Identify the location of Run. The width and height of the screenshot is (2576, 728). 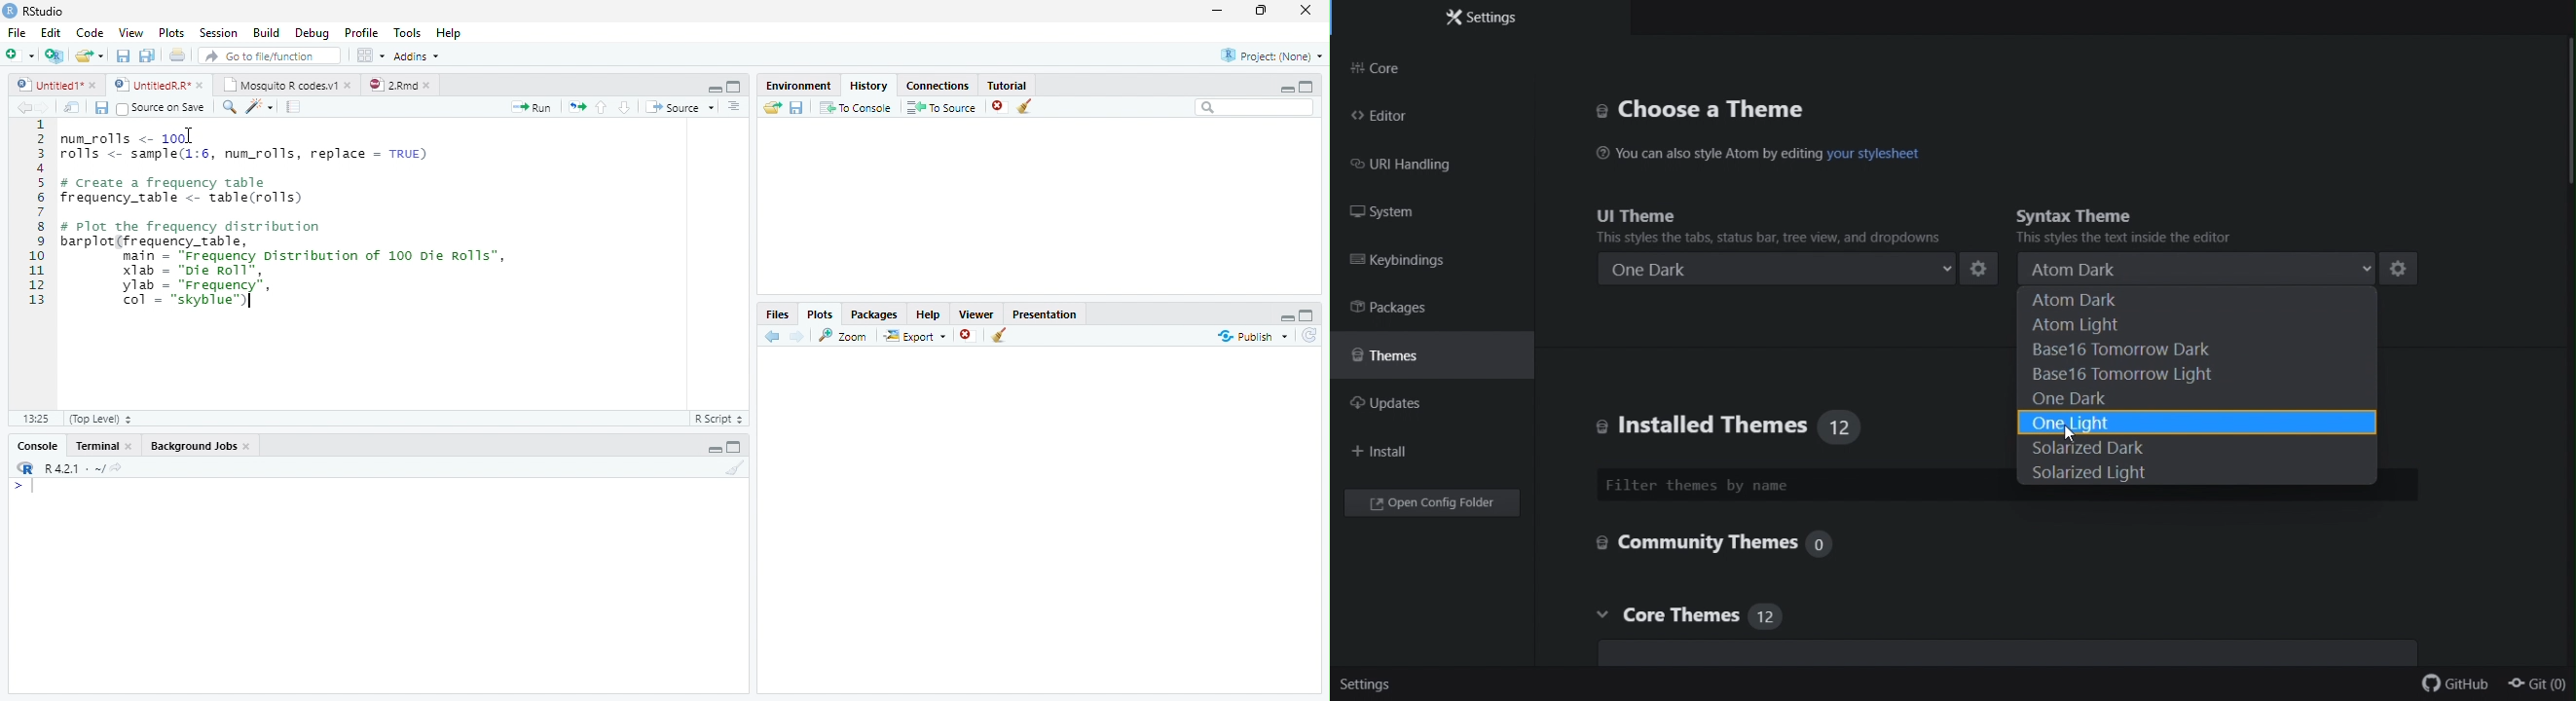
(533, 107).